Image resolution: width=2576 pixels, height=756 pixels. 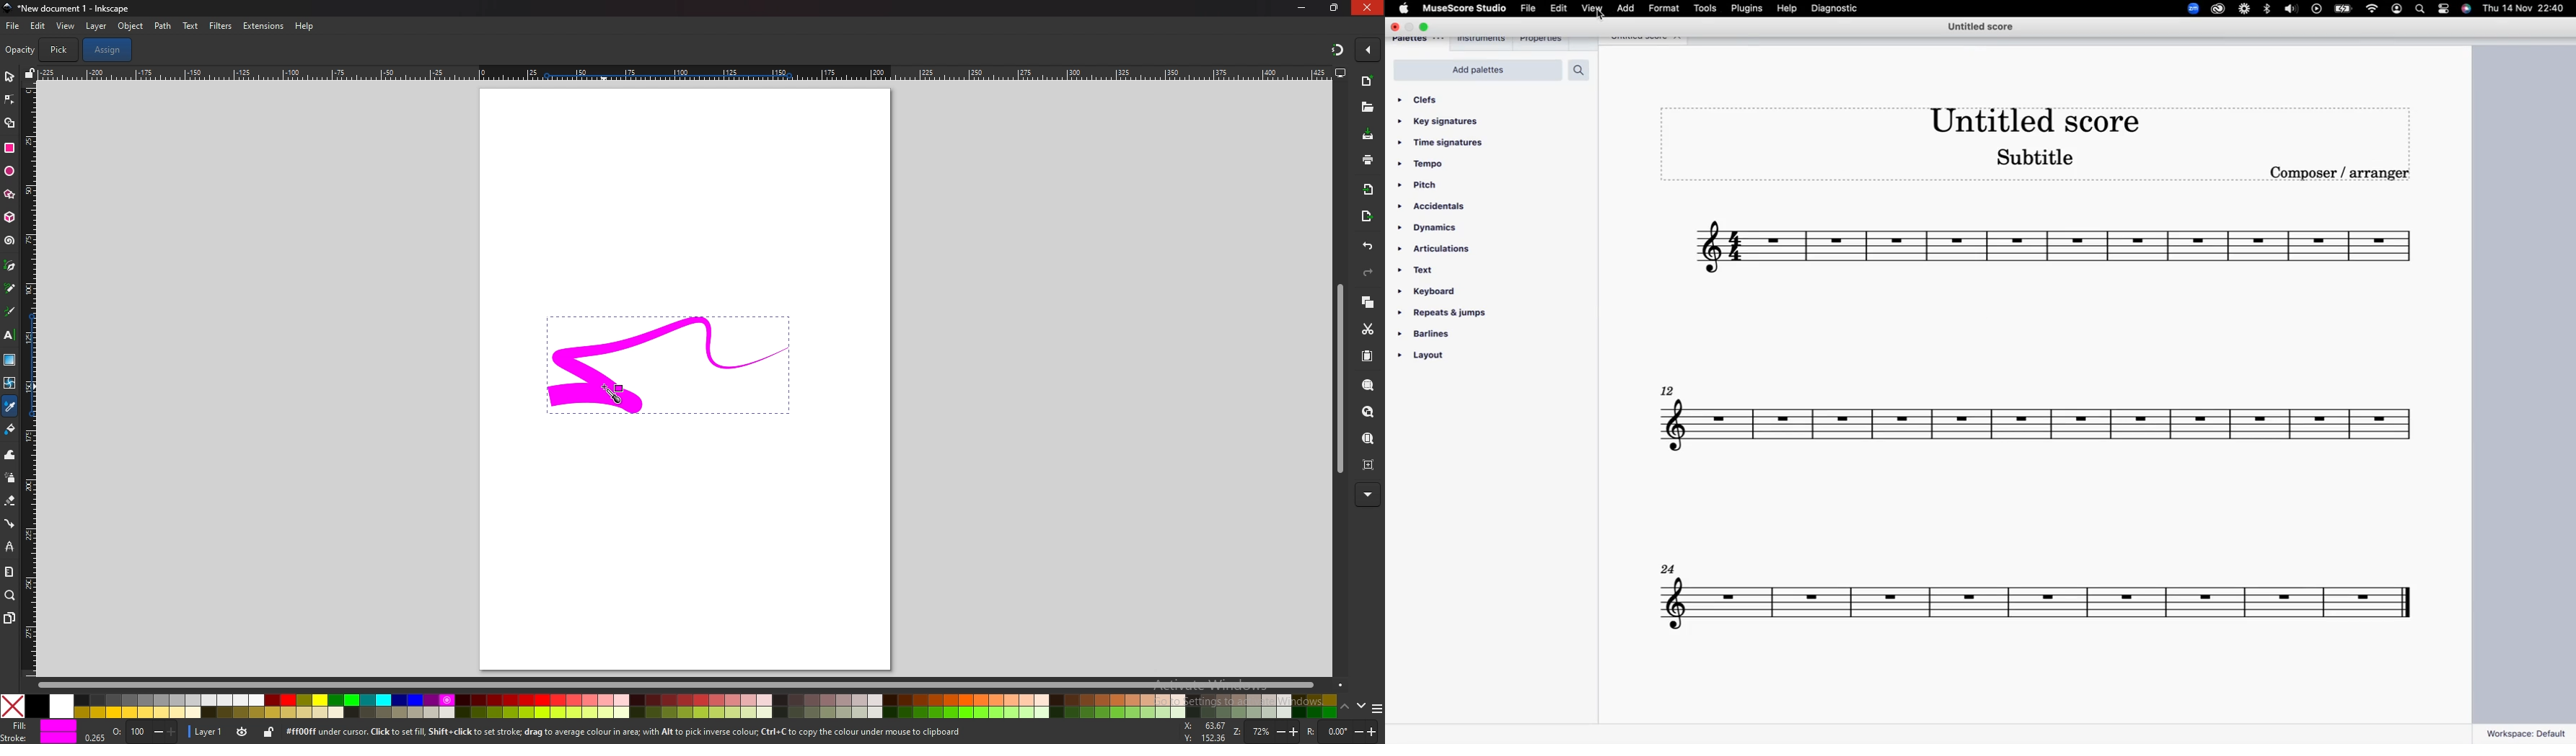 What do you see at coordinates (1368, 438) in the screenshot?
I see `zoom page` at bounding box center [1368, 438].